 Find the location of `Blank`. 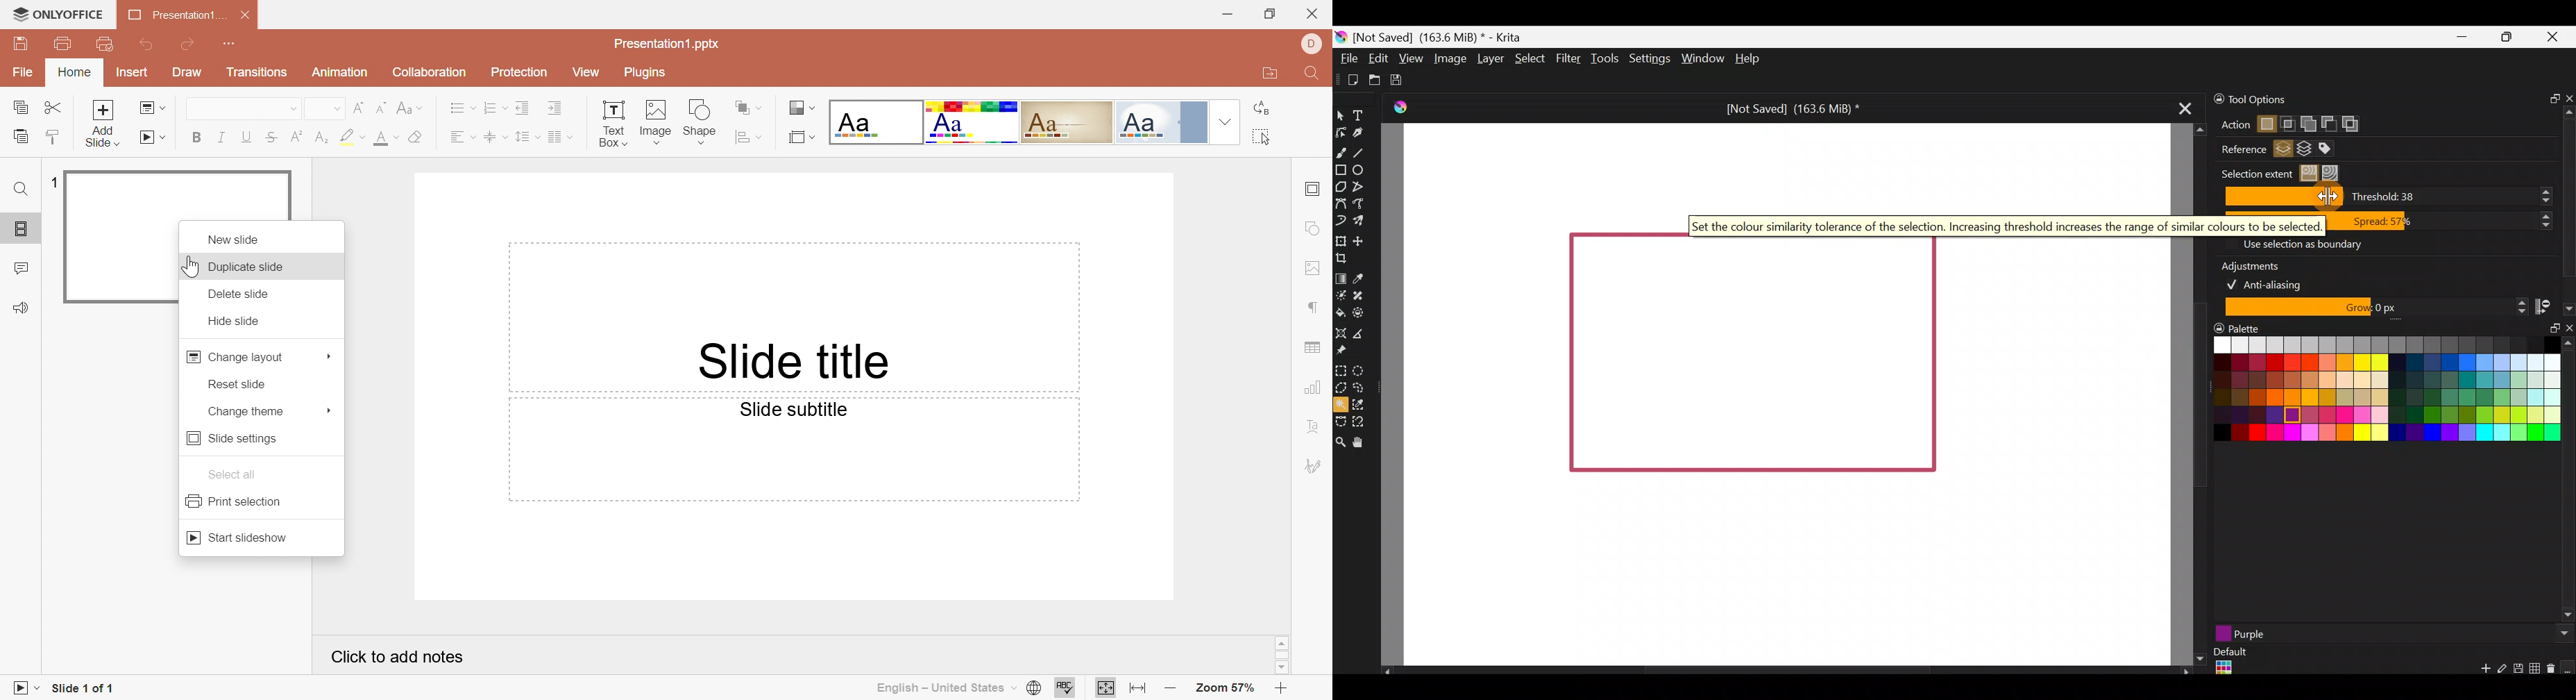

Blank is located at coordinates (877, 120).